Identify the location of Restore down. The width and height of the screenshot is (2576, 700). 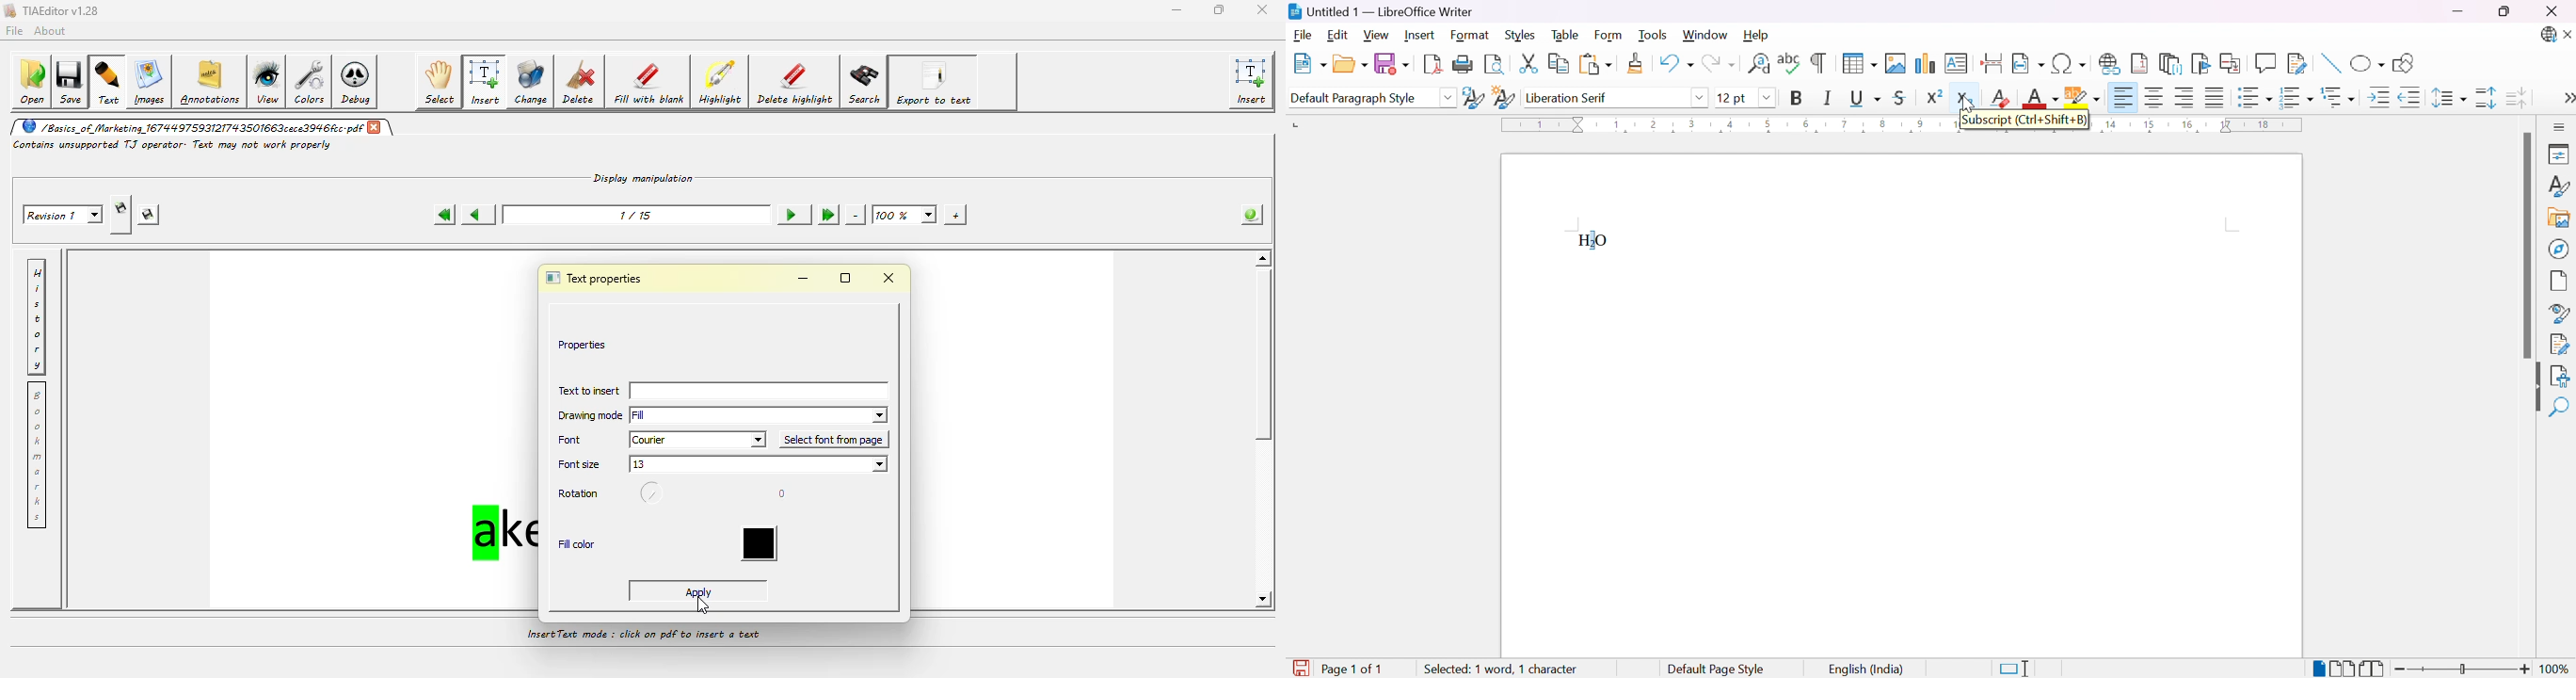
(2504, 13).